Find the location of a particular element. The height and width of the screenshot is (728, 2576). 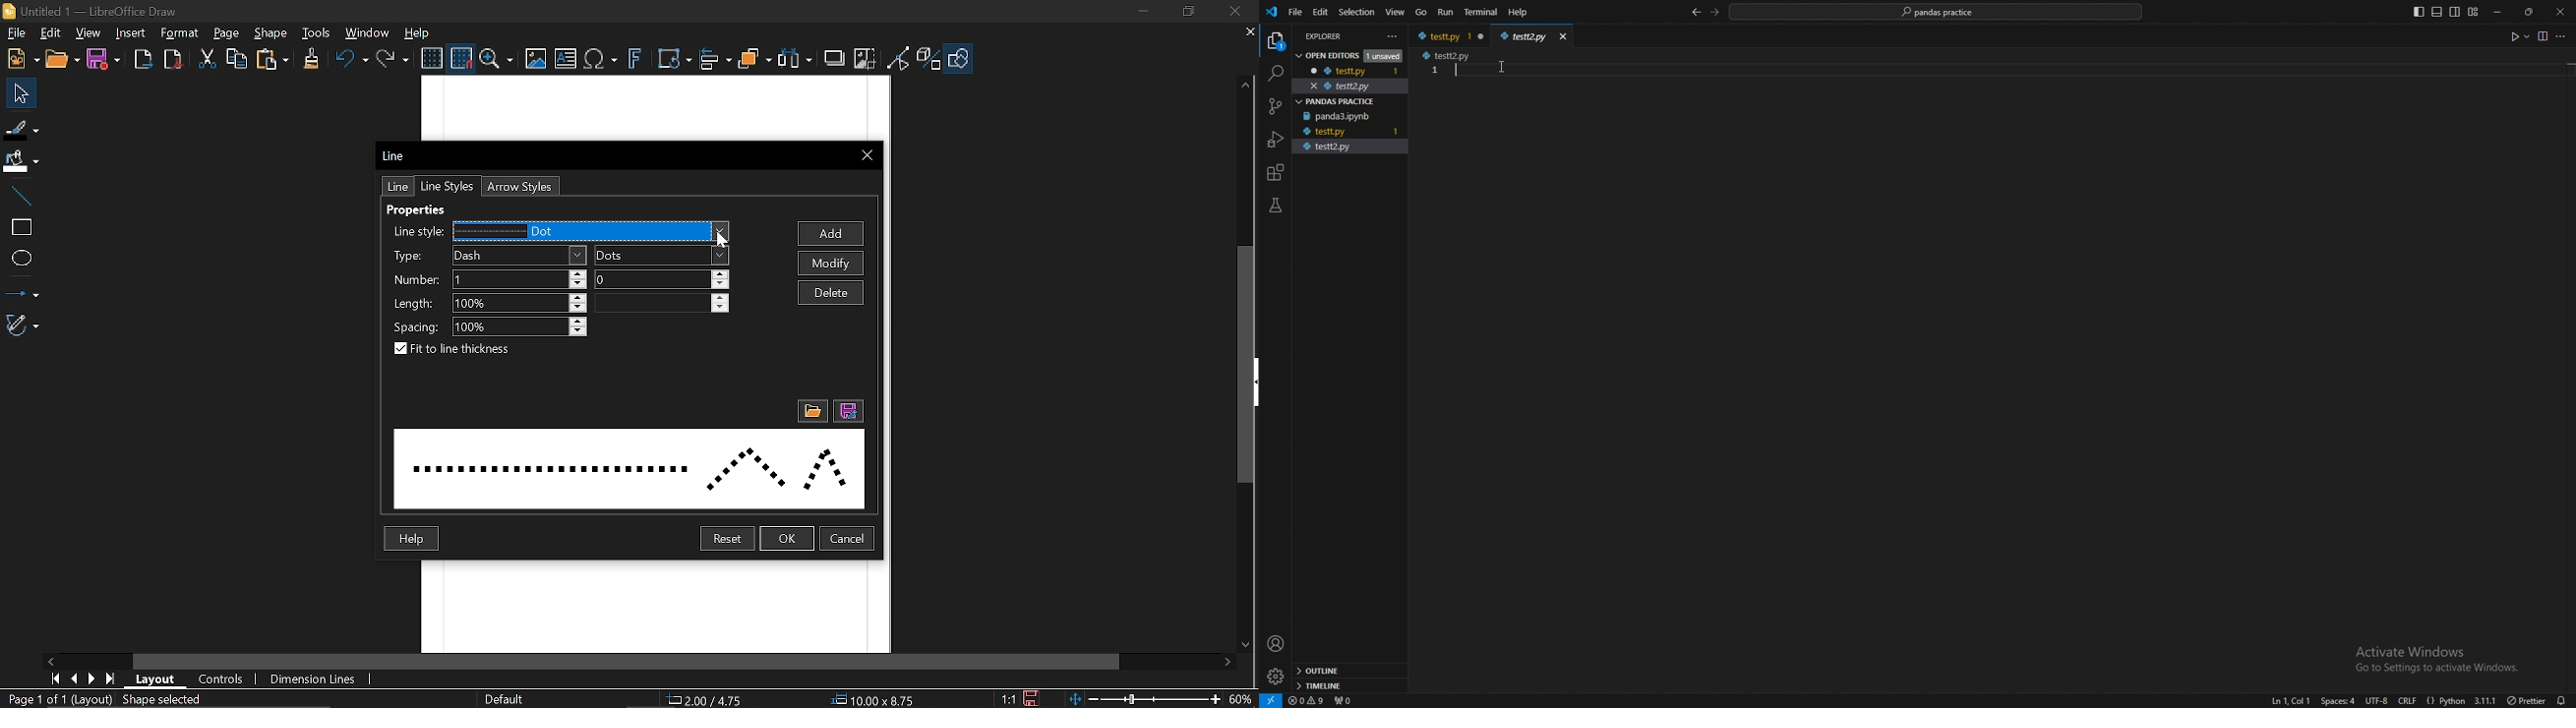

Select at least three objects to distribute is located at coordinates (796, 59).